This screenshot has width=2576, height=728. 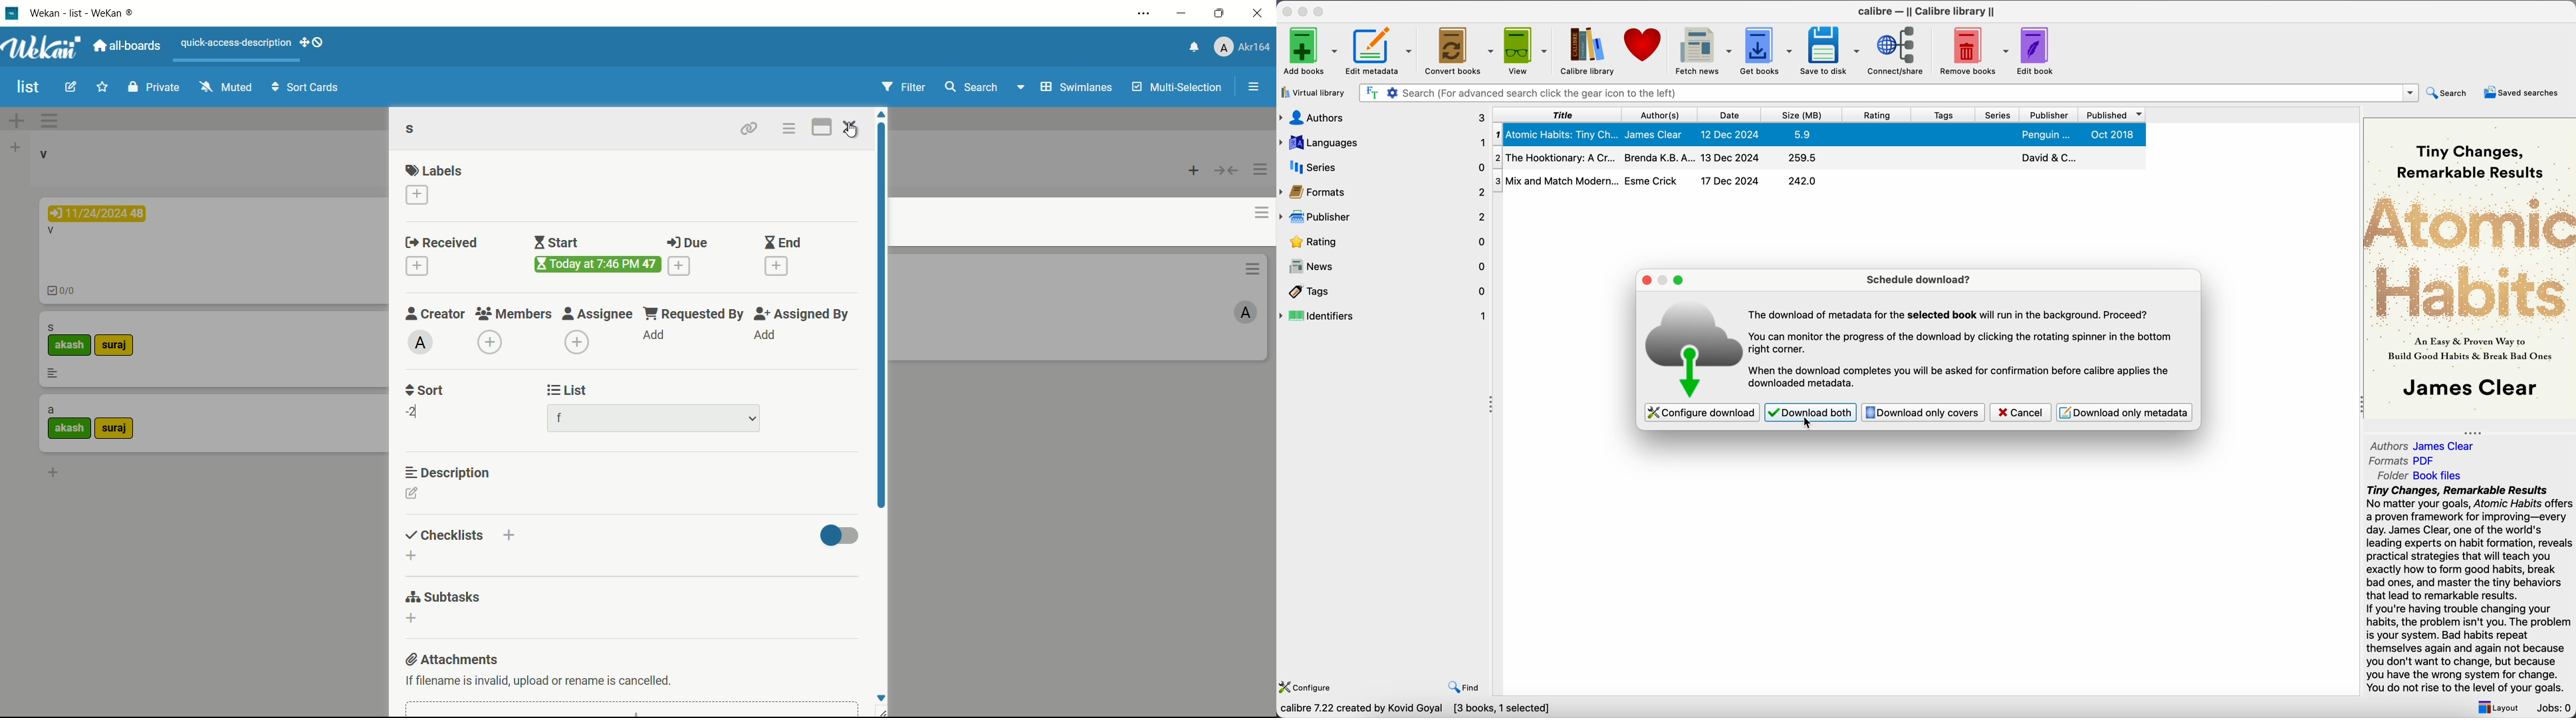 What do you see at coordinates (1243, 46) in the screenshot?
I see `profile` at bounding box center [1243, 46].